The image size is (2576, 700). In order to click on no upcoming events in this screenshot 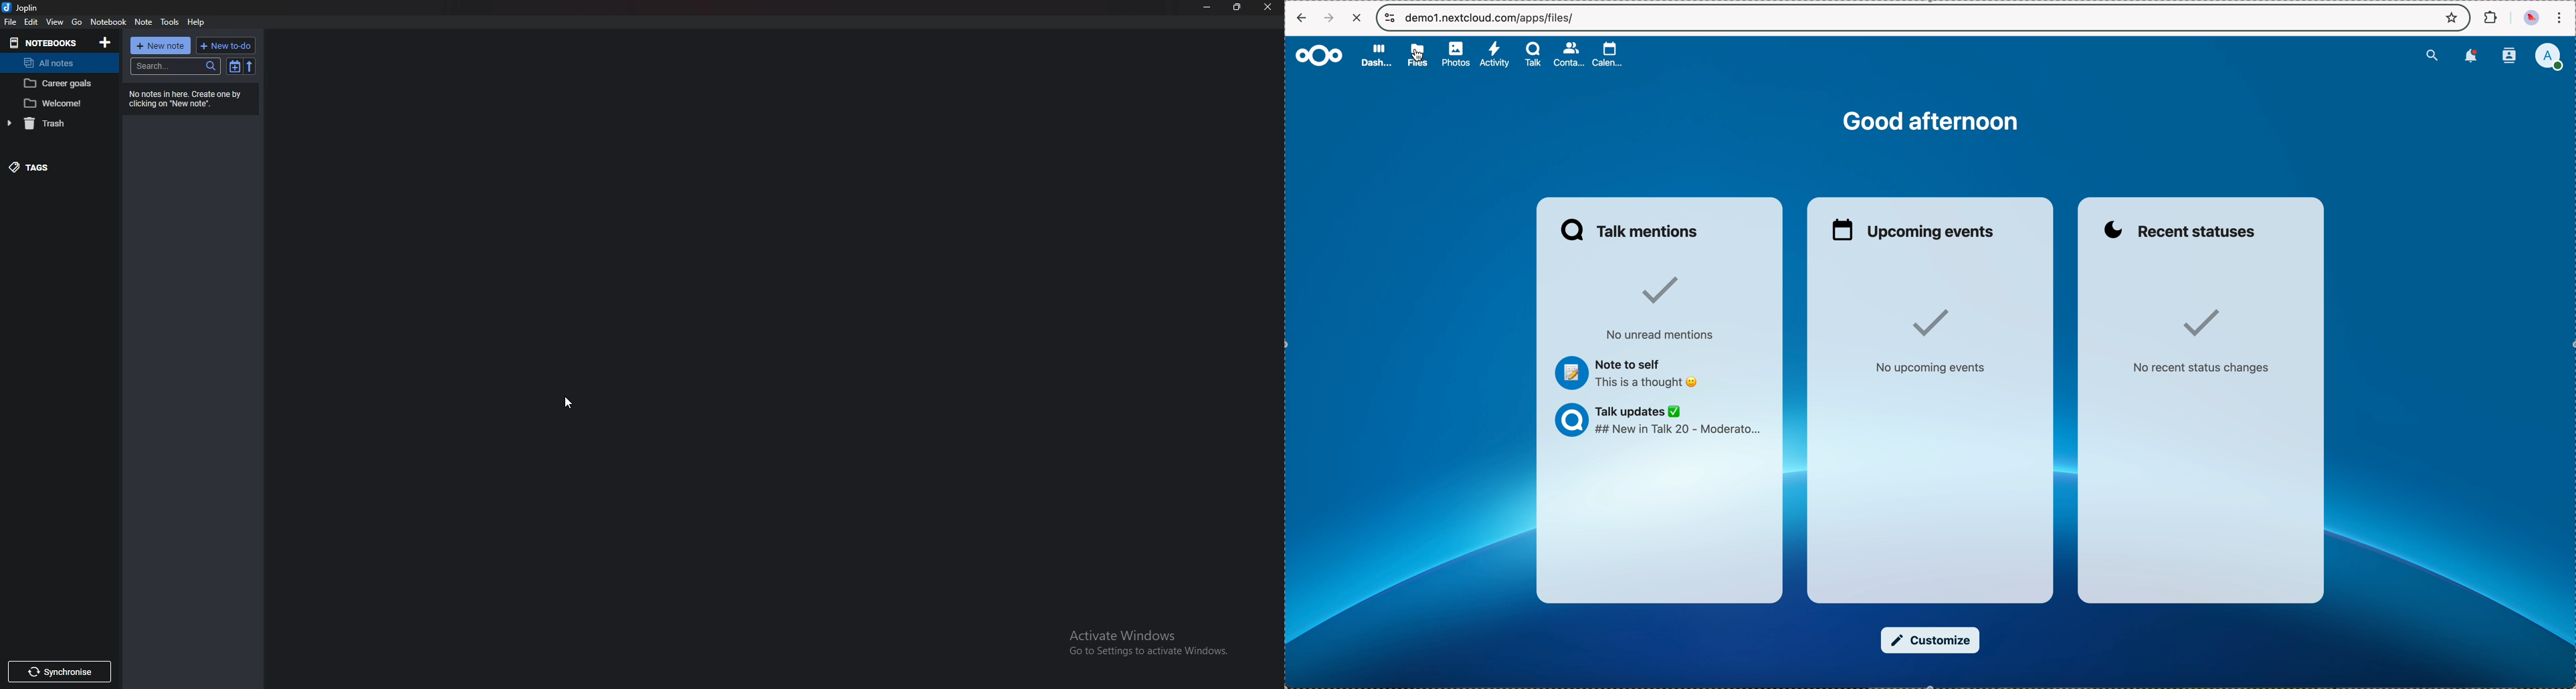, I will do `click(1933, 341)`.